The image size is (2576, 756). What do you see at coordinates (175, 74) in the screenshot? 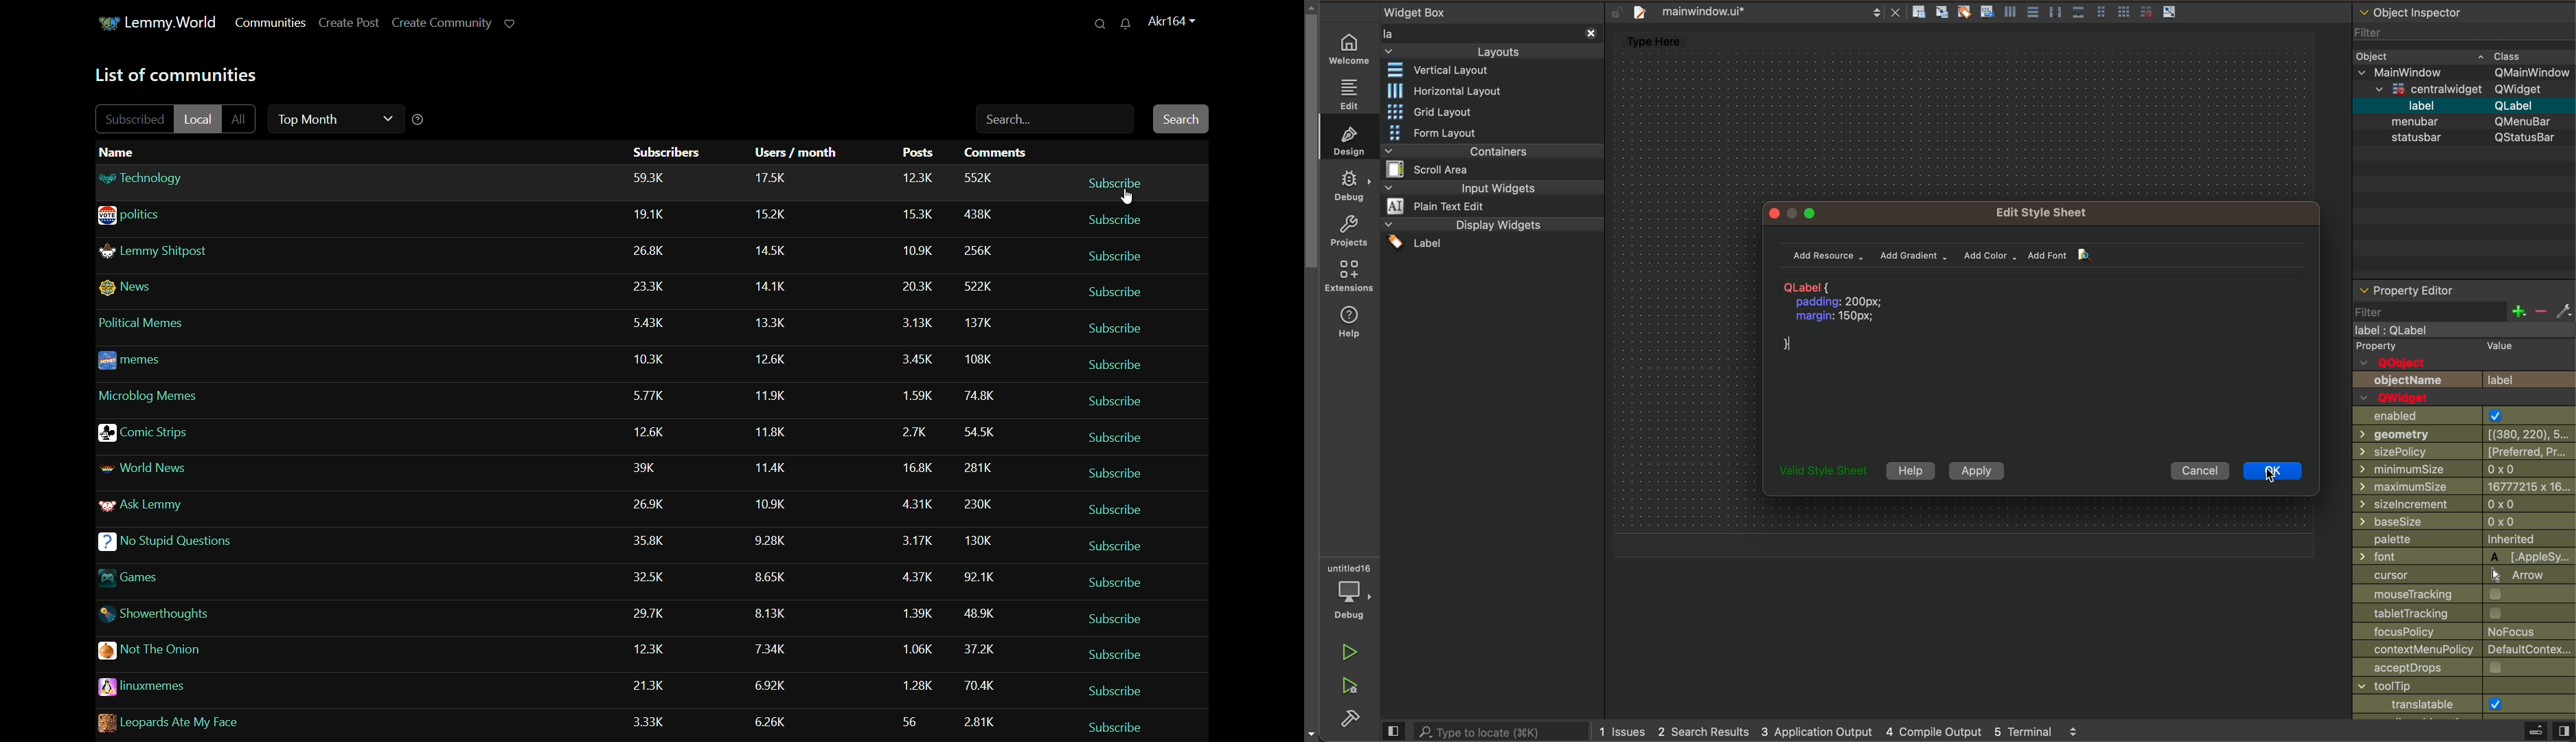
I see `list of communities` at bounding box center [175, 74].